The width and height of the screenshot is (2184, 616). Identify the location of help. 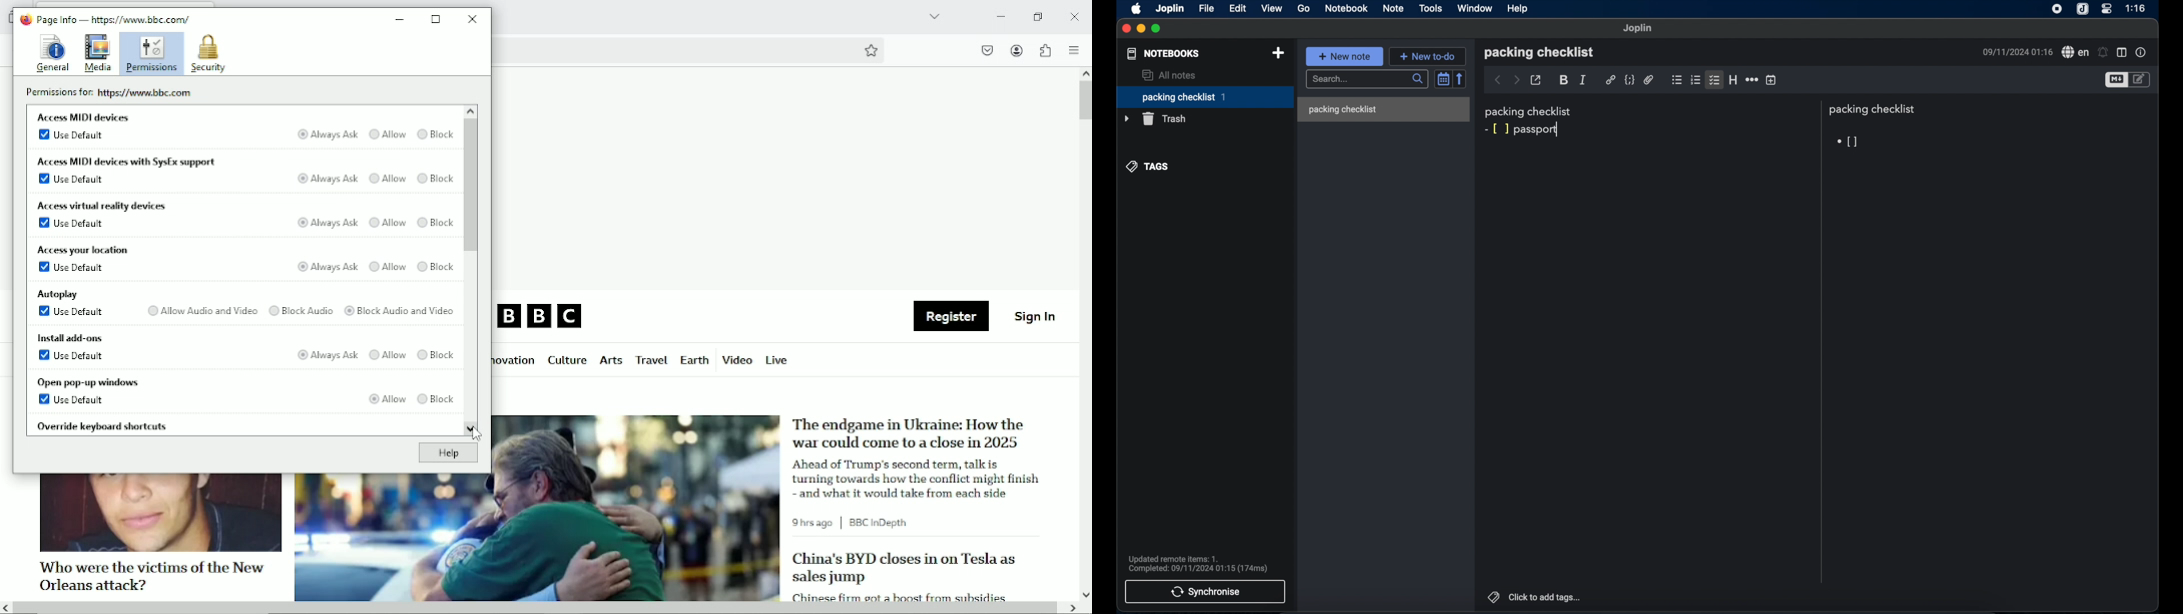
(1518, 8).